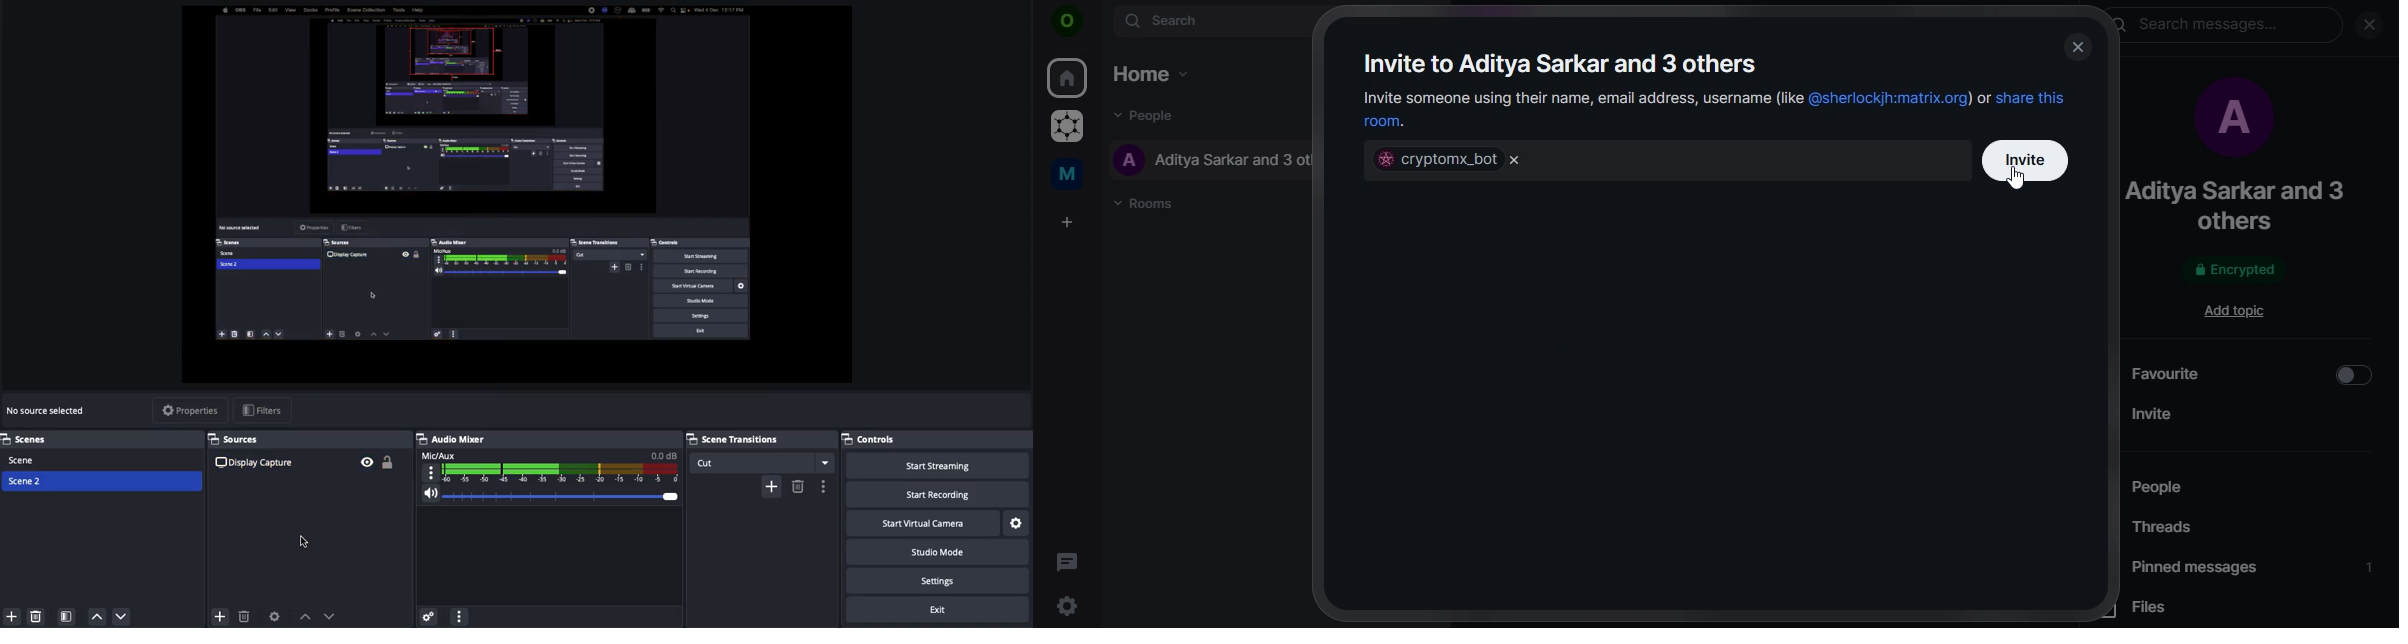 Image resolution: width=2408 pixels, height=644 pixels. I want to click on profile picture, so click(2230, 121).